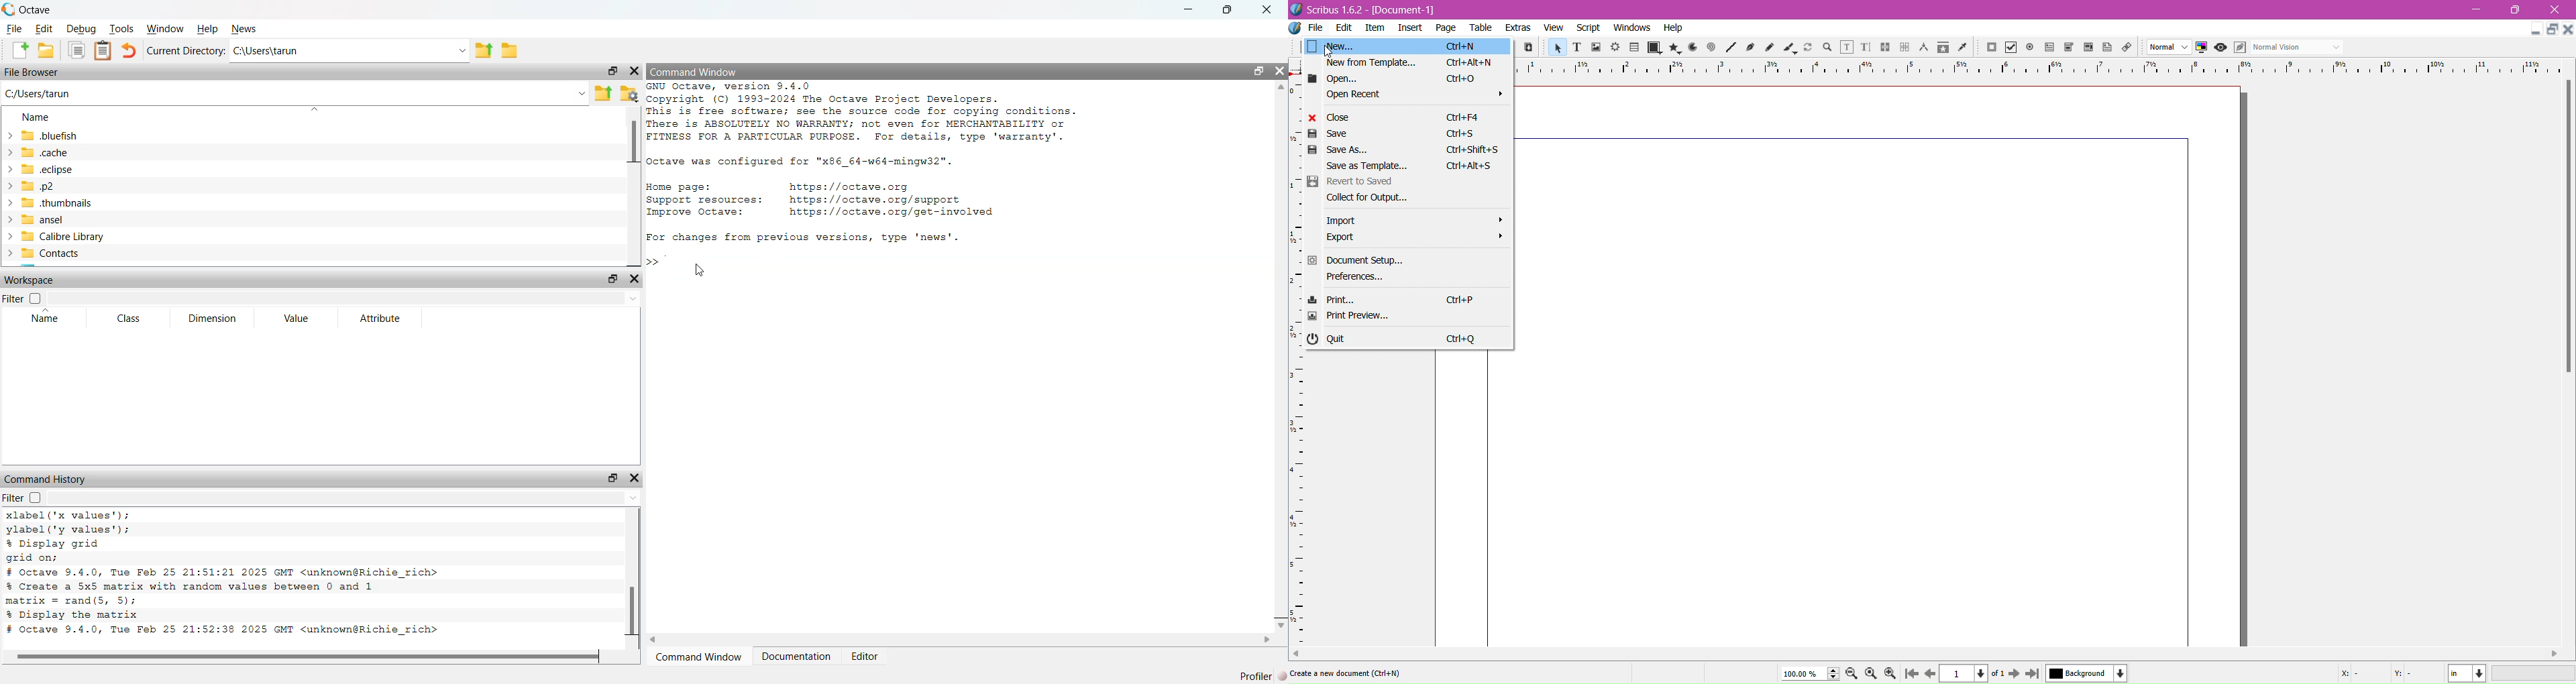 This screenshot has height=700, width=2576. What do you see at coordinates (1409, 97) in the screenshot?
I see `Open Recent` at bounding box center [1409, 97].